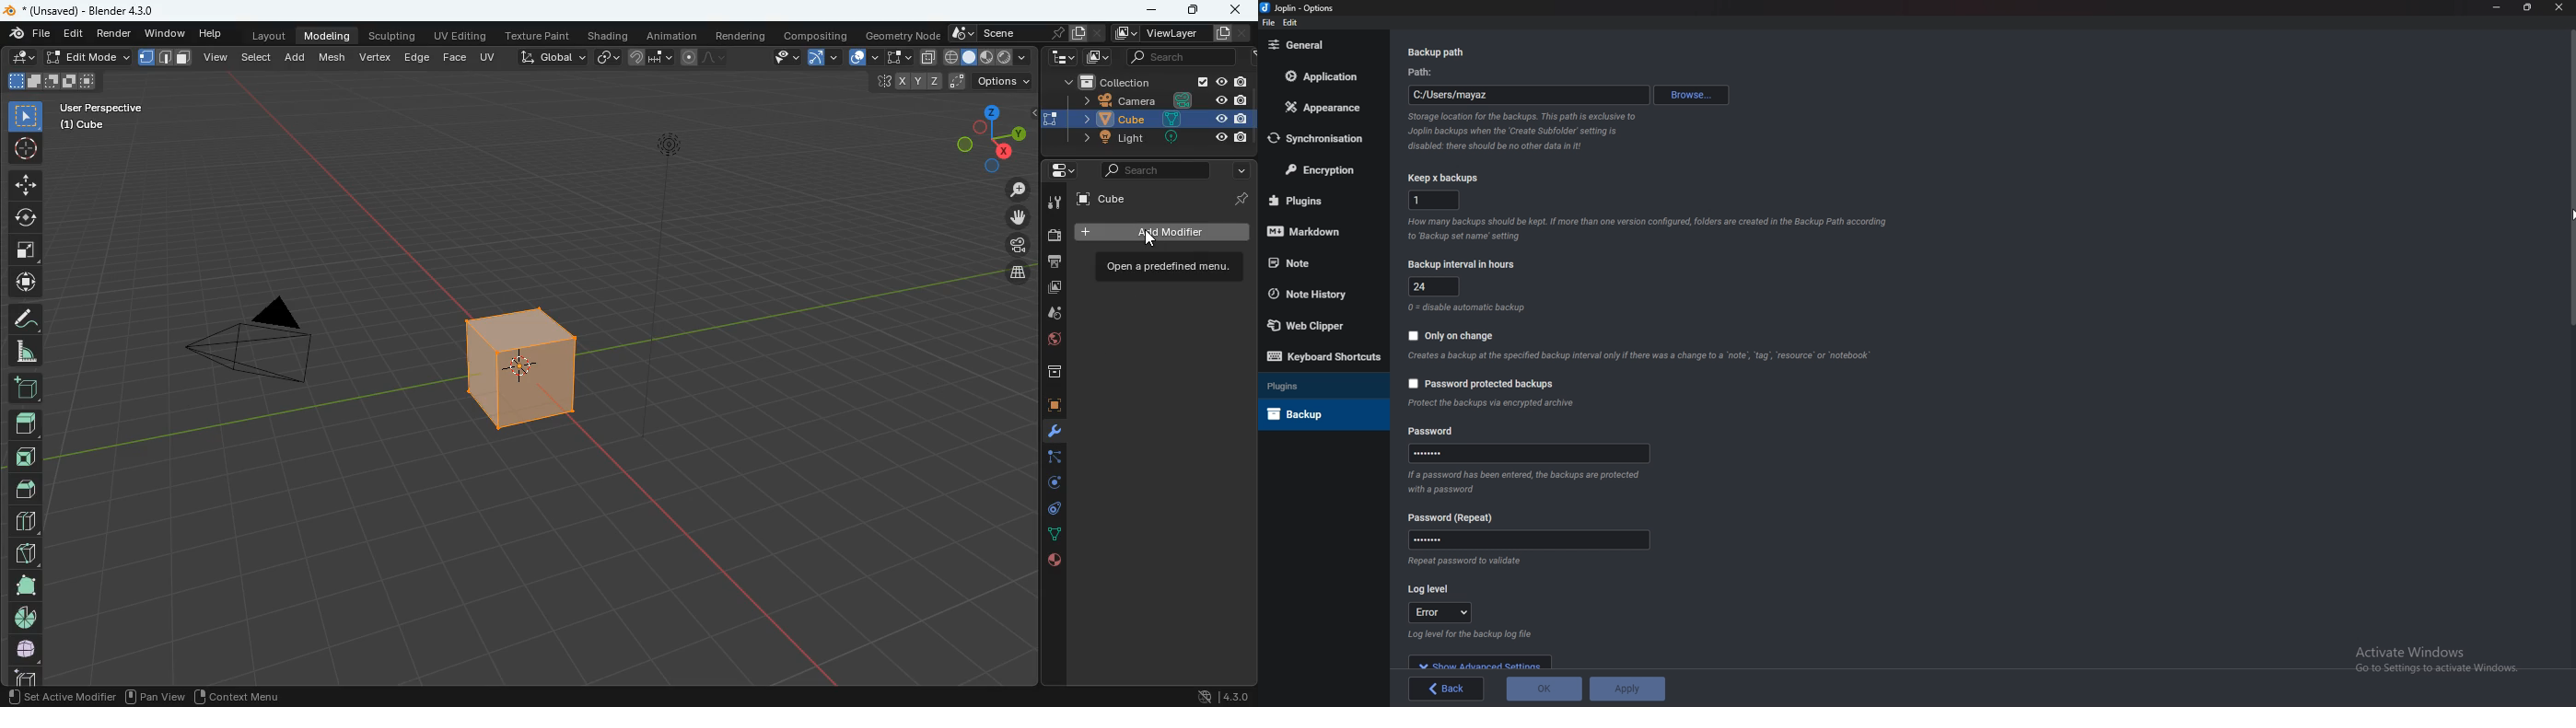  I want to click on Hours, so click(1437, 287).